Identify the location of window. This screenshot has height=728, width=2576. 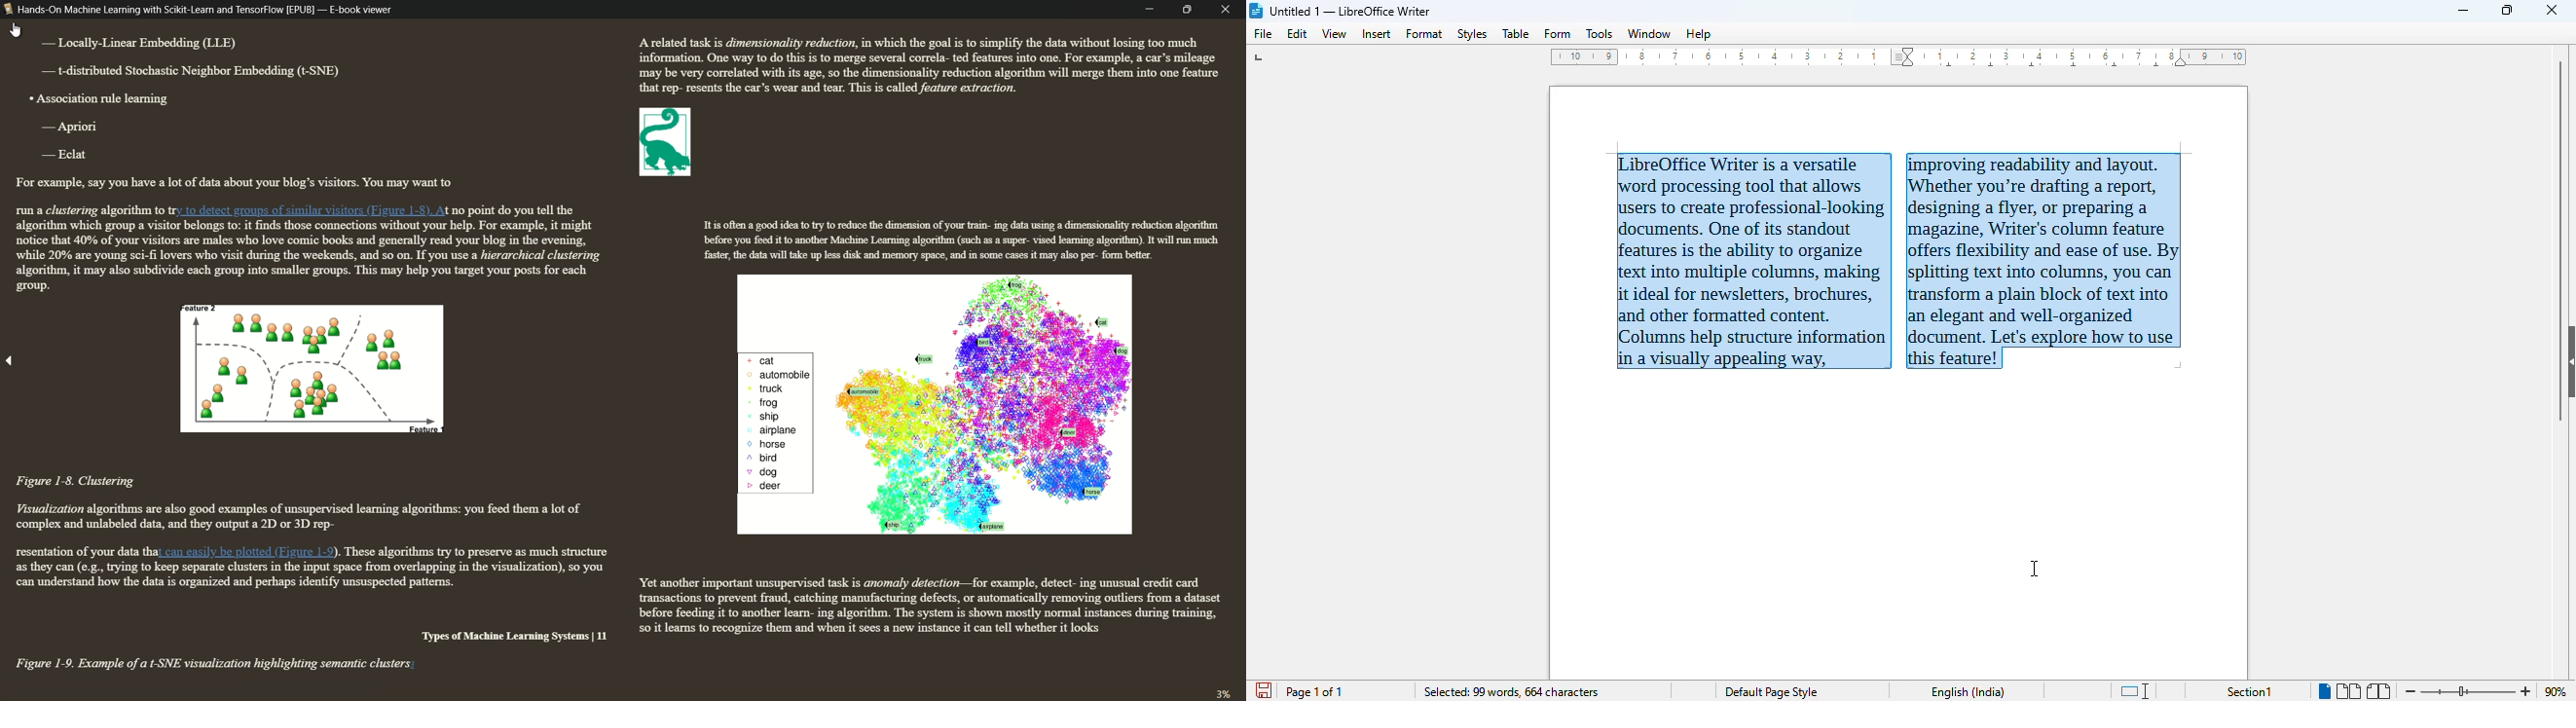
(1649, 34).